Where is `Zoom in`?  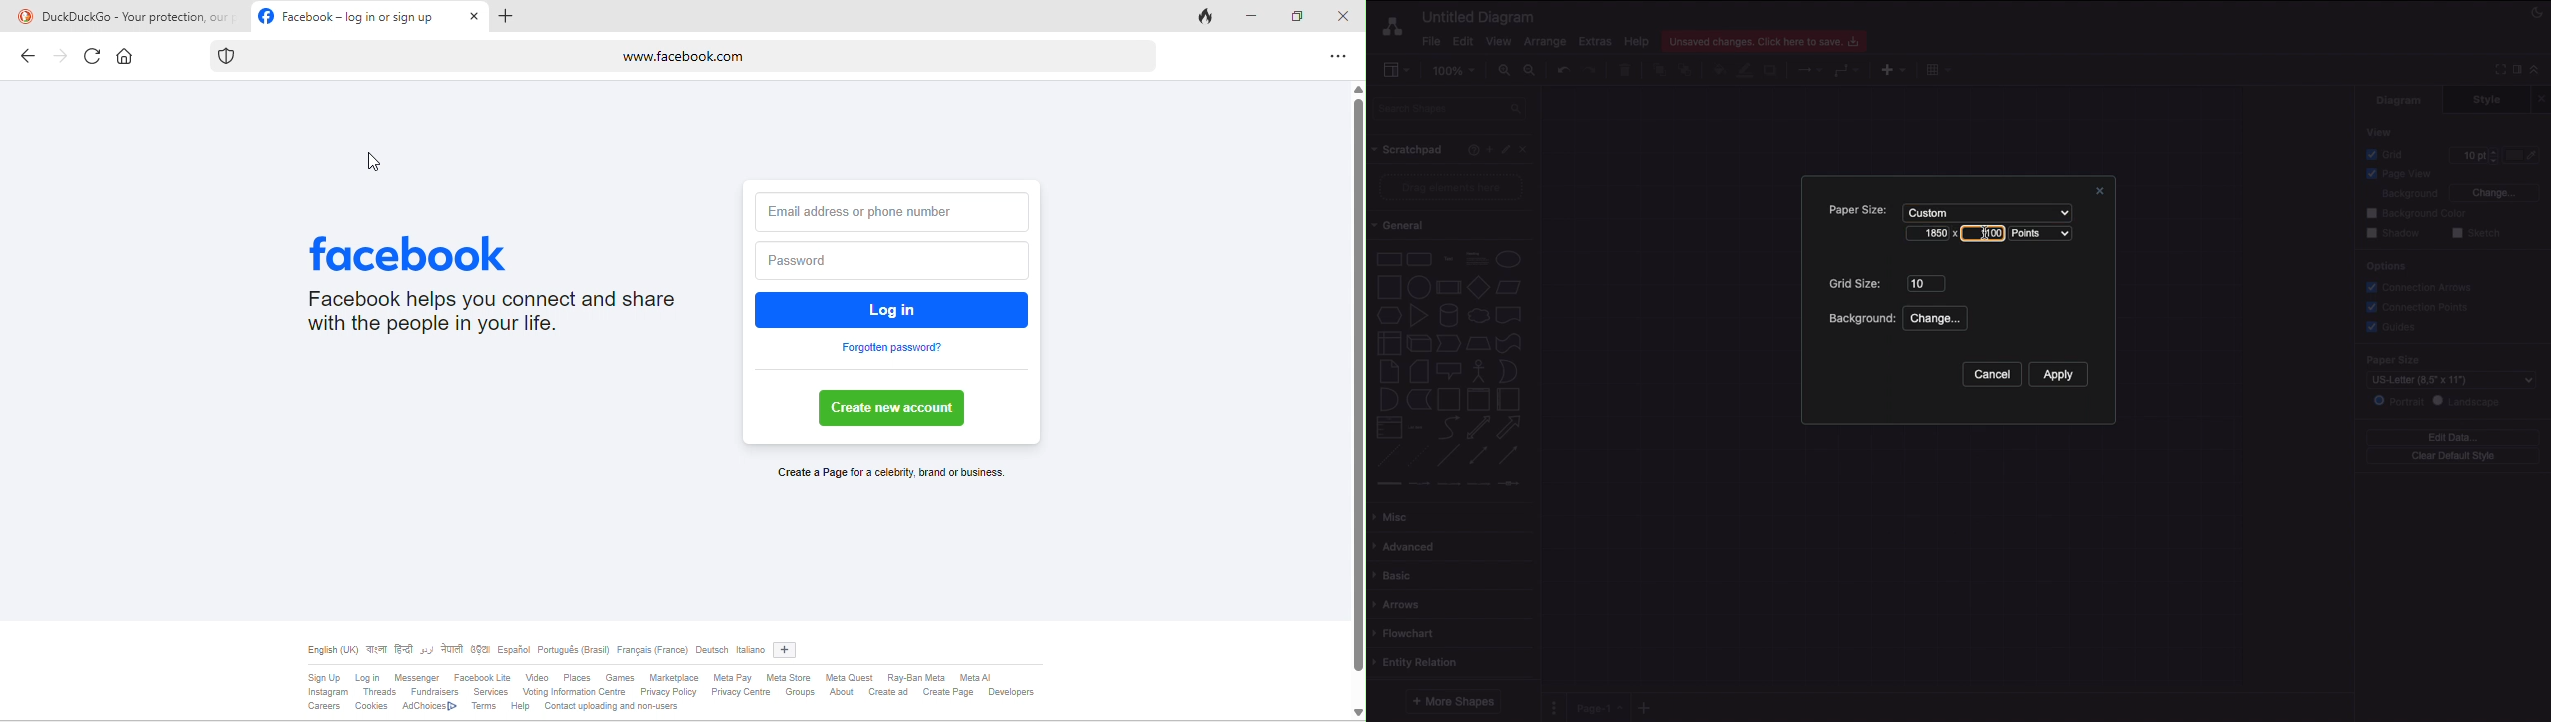 Zoom in is located at coordinates (1504, 71).